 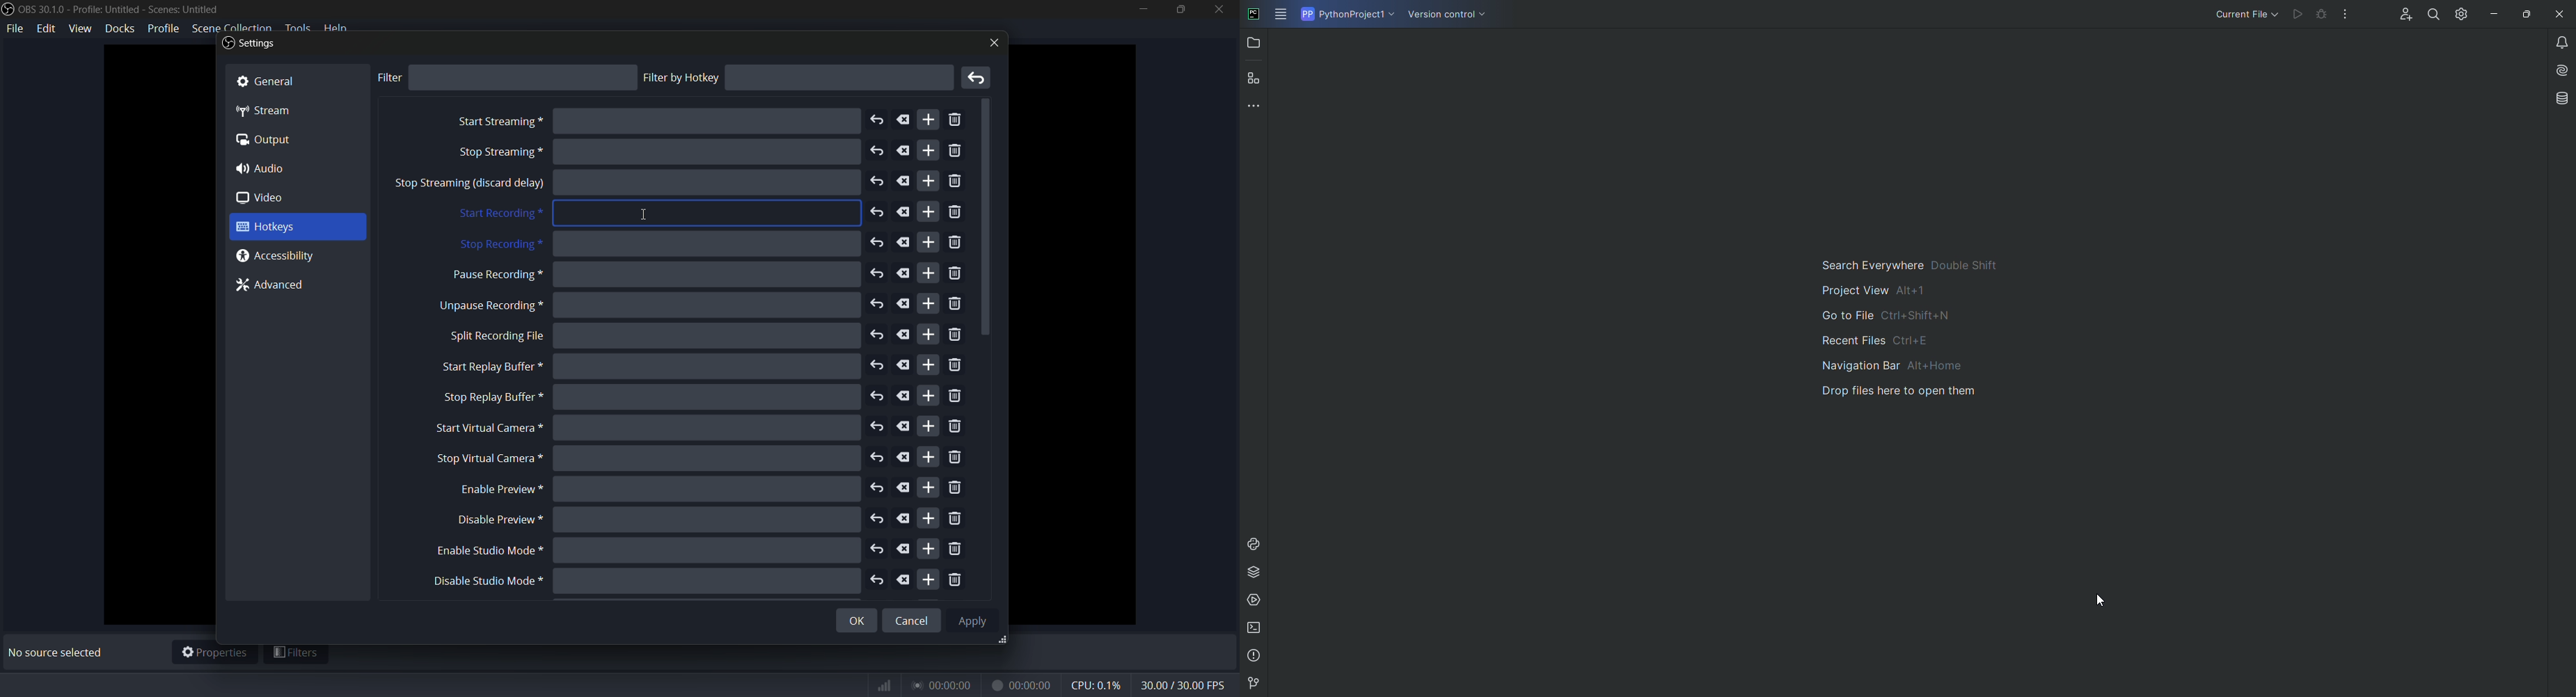 What do you see at coordinates (486, 581) in the screenshot?
I see `disable studio mode` at bounding box center [486, 581].